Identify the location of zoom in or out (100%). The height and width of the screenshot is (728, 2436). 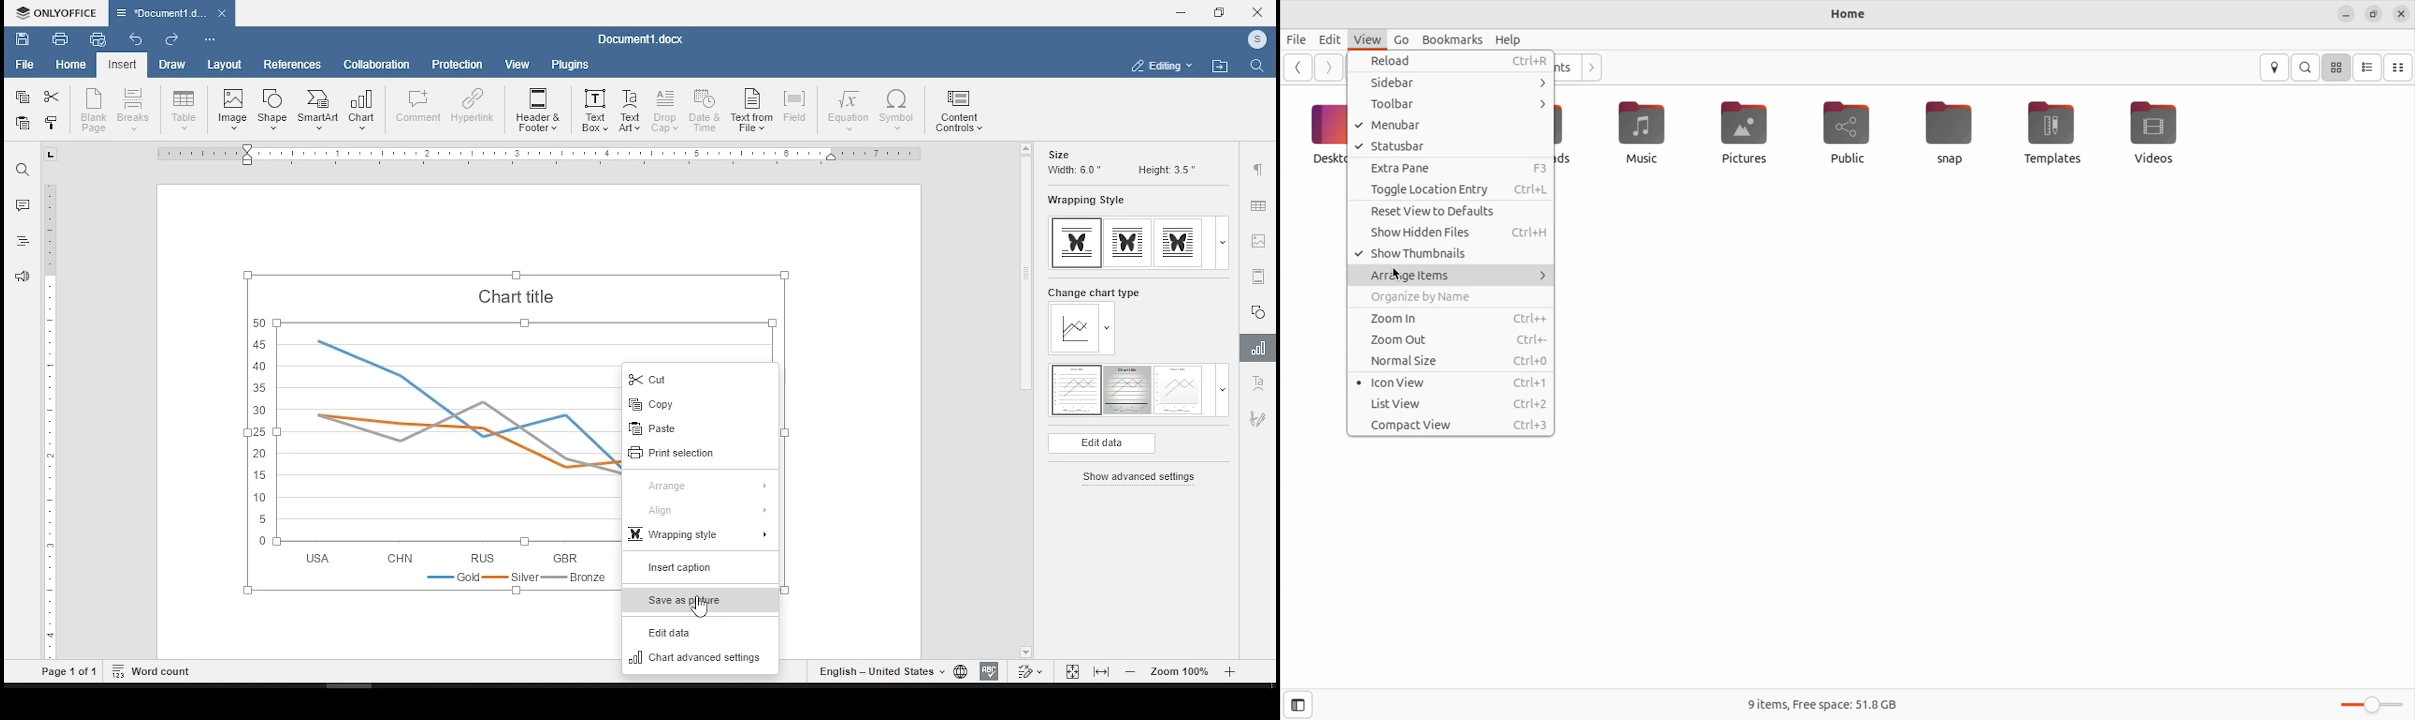
(1181, 670).